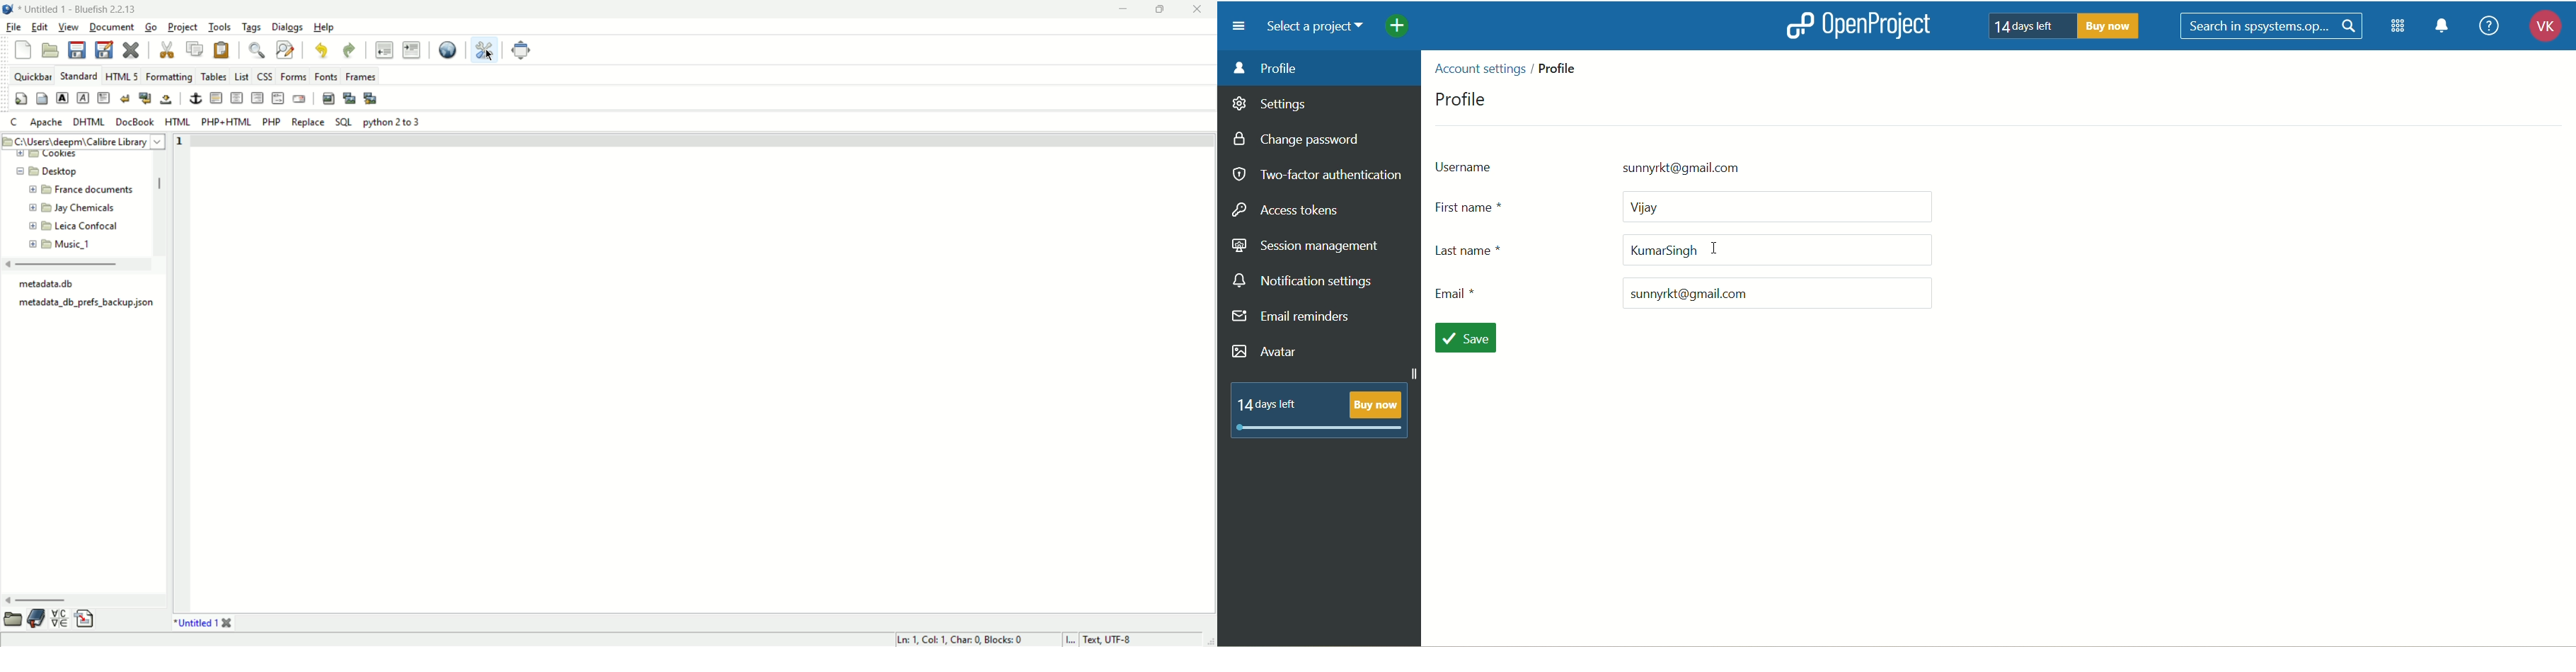  Describe the element at coordinates (88, 210) in the screenshot. I see `Jay Chemicals` at that location.